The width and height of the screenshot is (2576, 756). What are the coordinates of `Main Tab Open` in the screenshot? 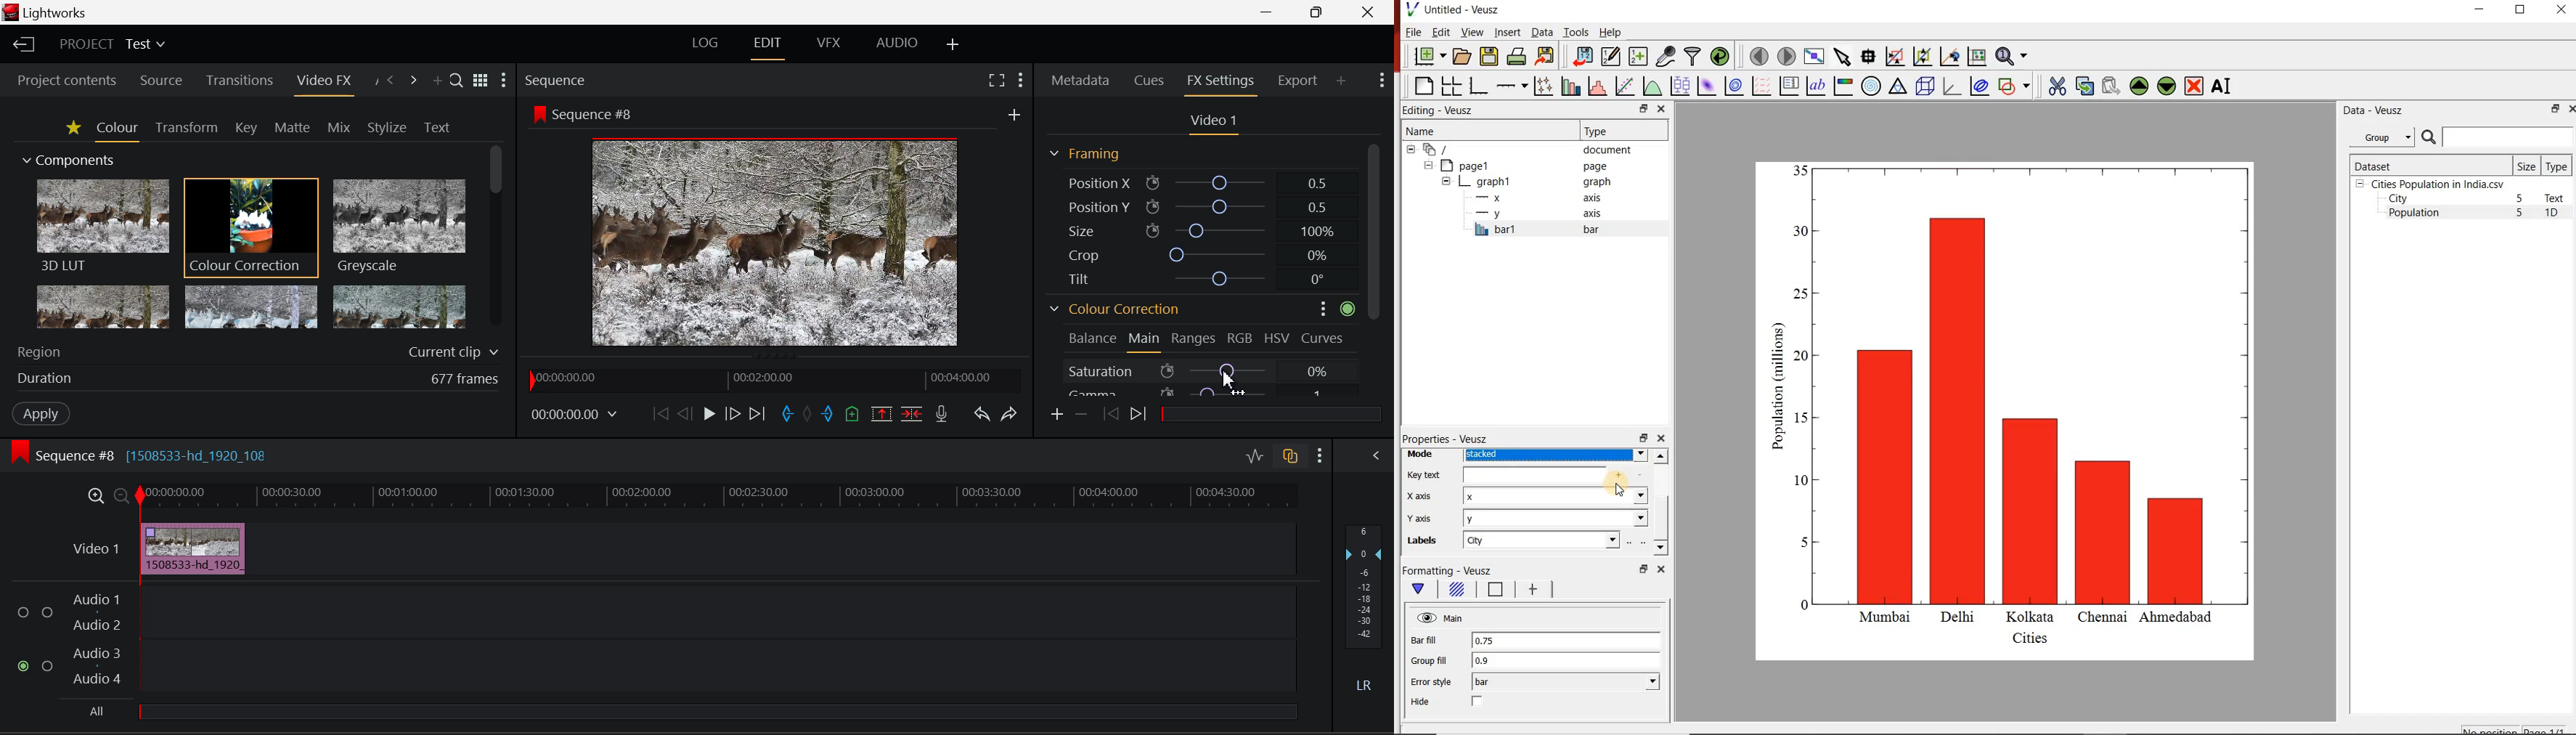 It's located at (1145, 341).